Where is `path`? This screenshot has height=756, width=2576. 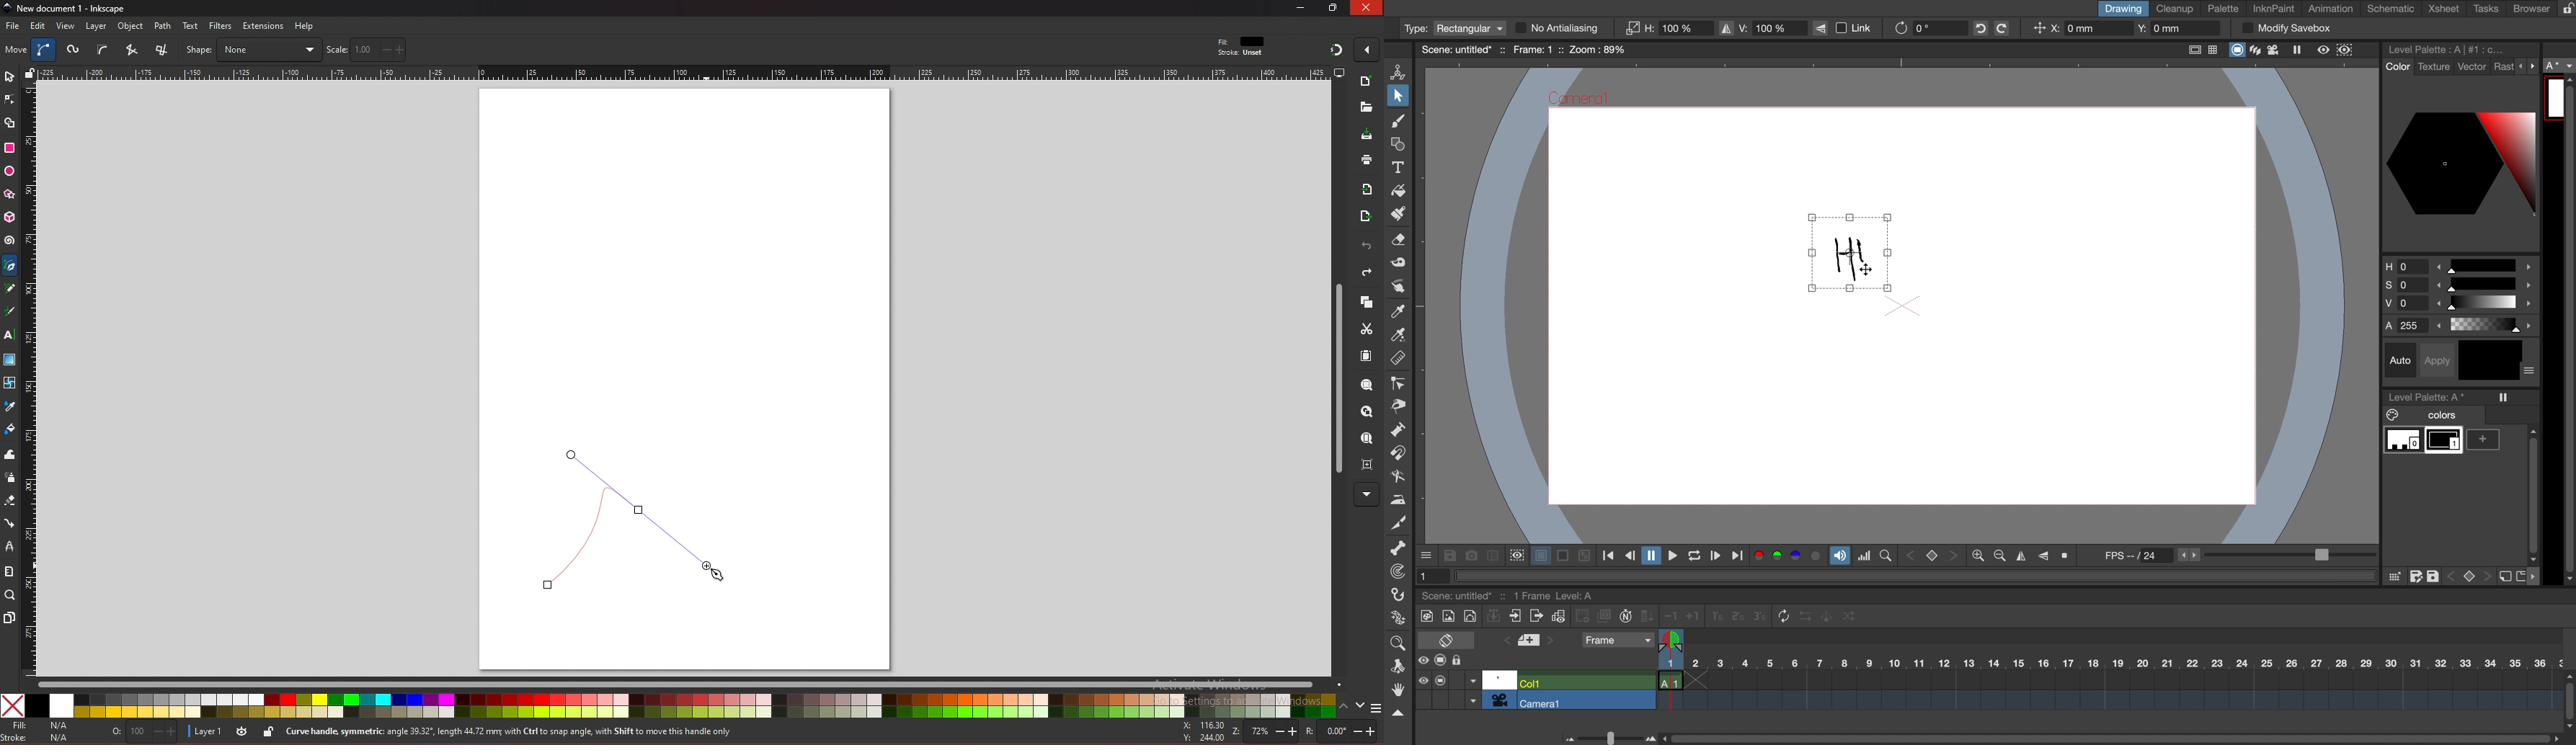
path is located at coordinates (164, 26).